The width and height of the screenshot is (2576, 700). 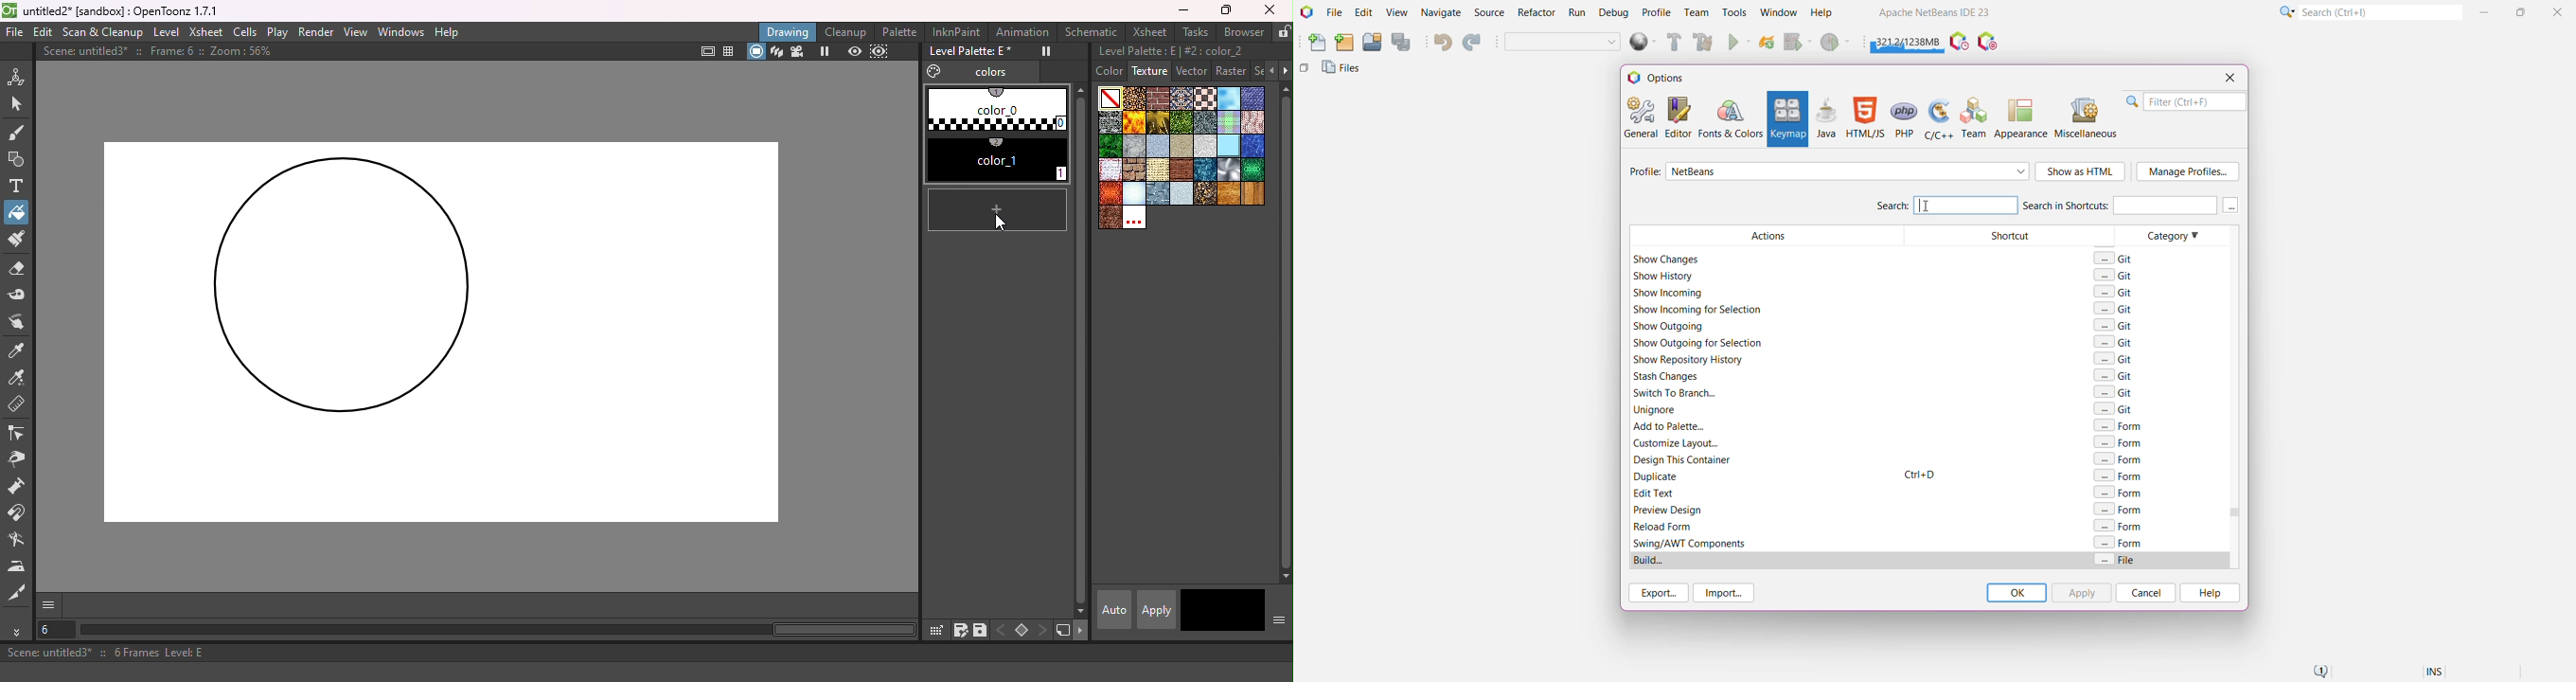 I want to click on Pause IDE profiling and take a Snapshot, so click(x=1959, y=42).